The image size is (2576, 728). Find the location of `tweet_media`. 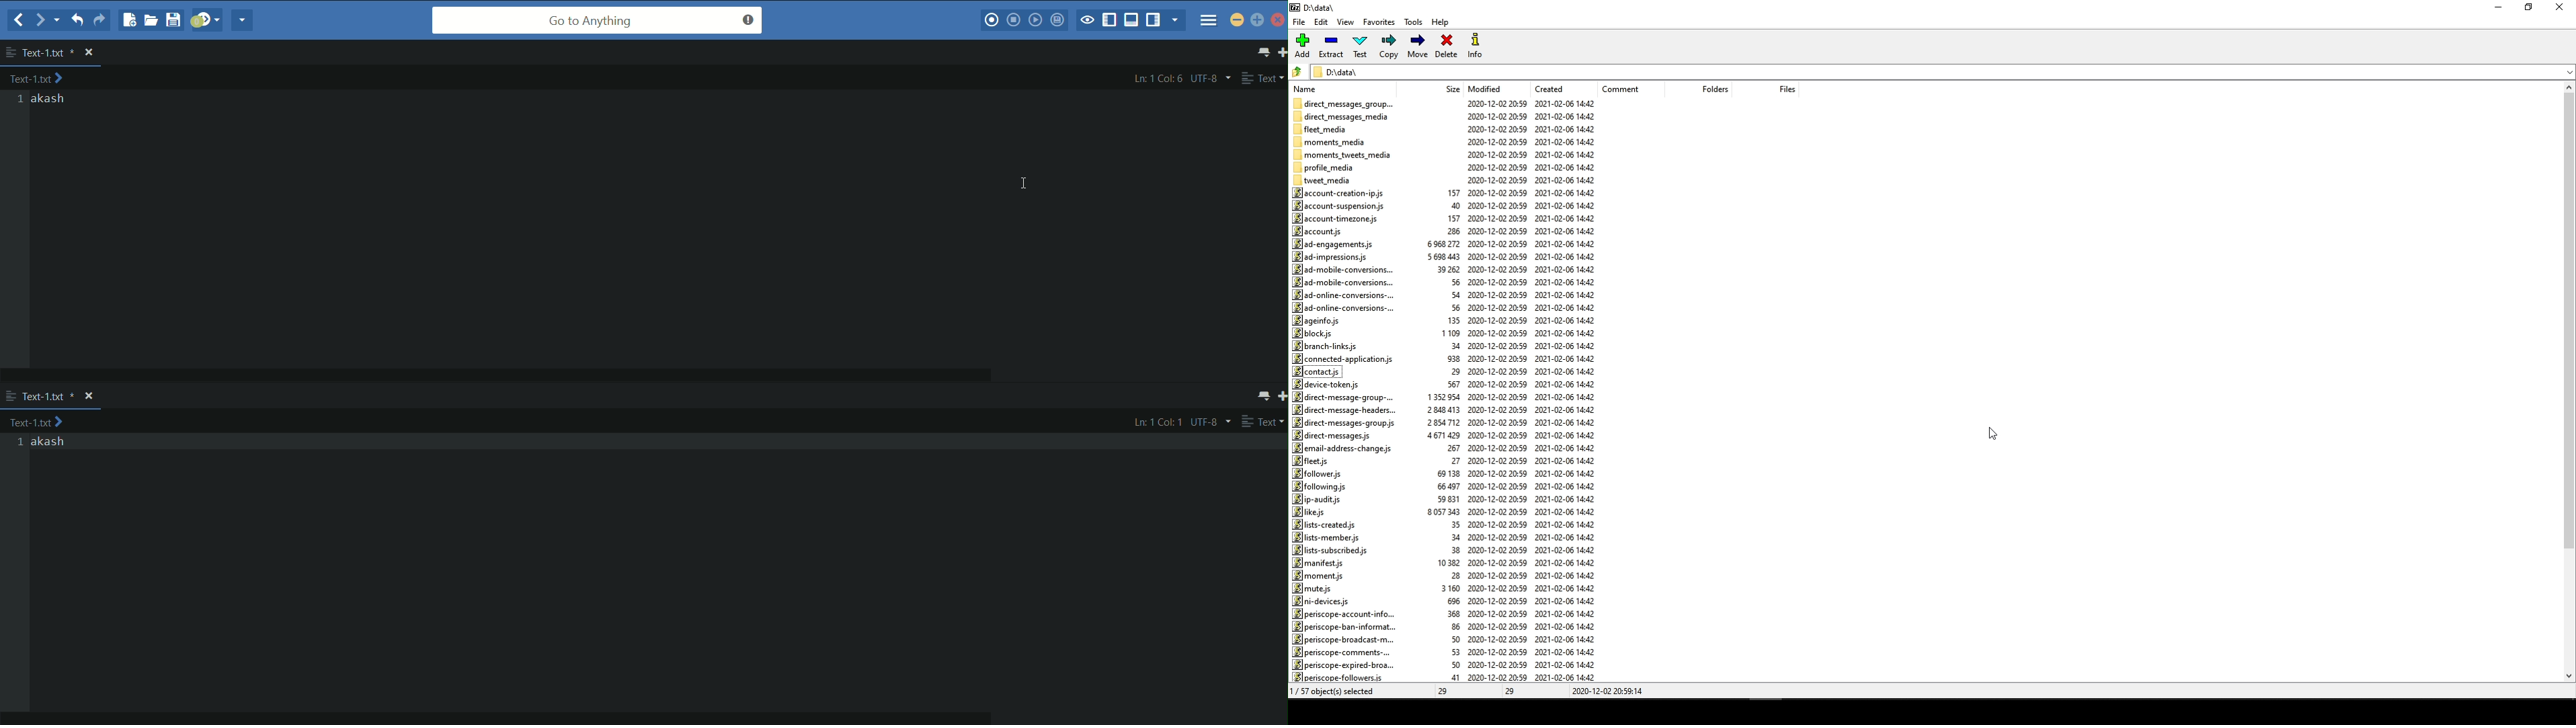

tweet_media is located at coordinates (1330, 180).